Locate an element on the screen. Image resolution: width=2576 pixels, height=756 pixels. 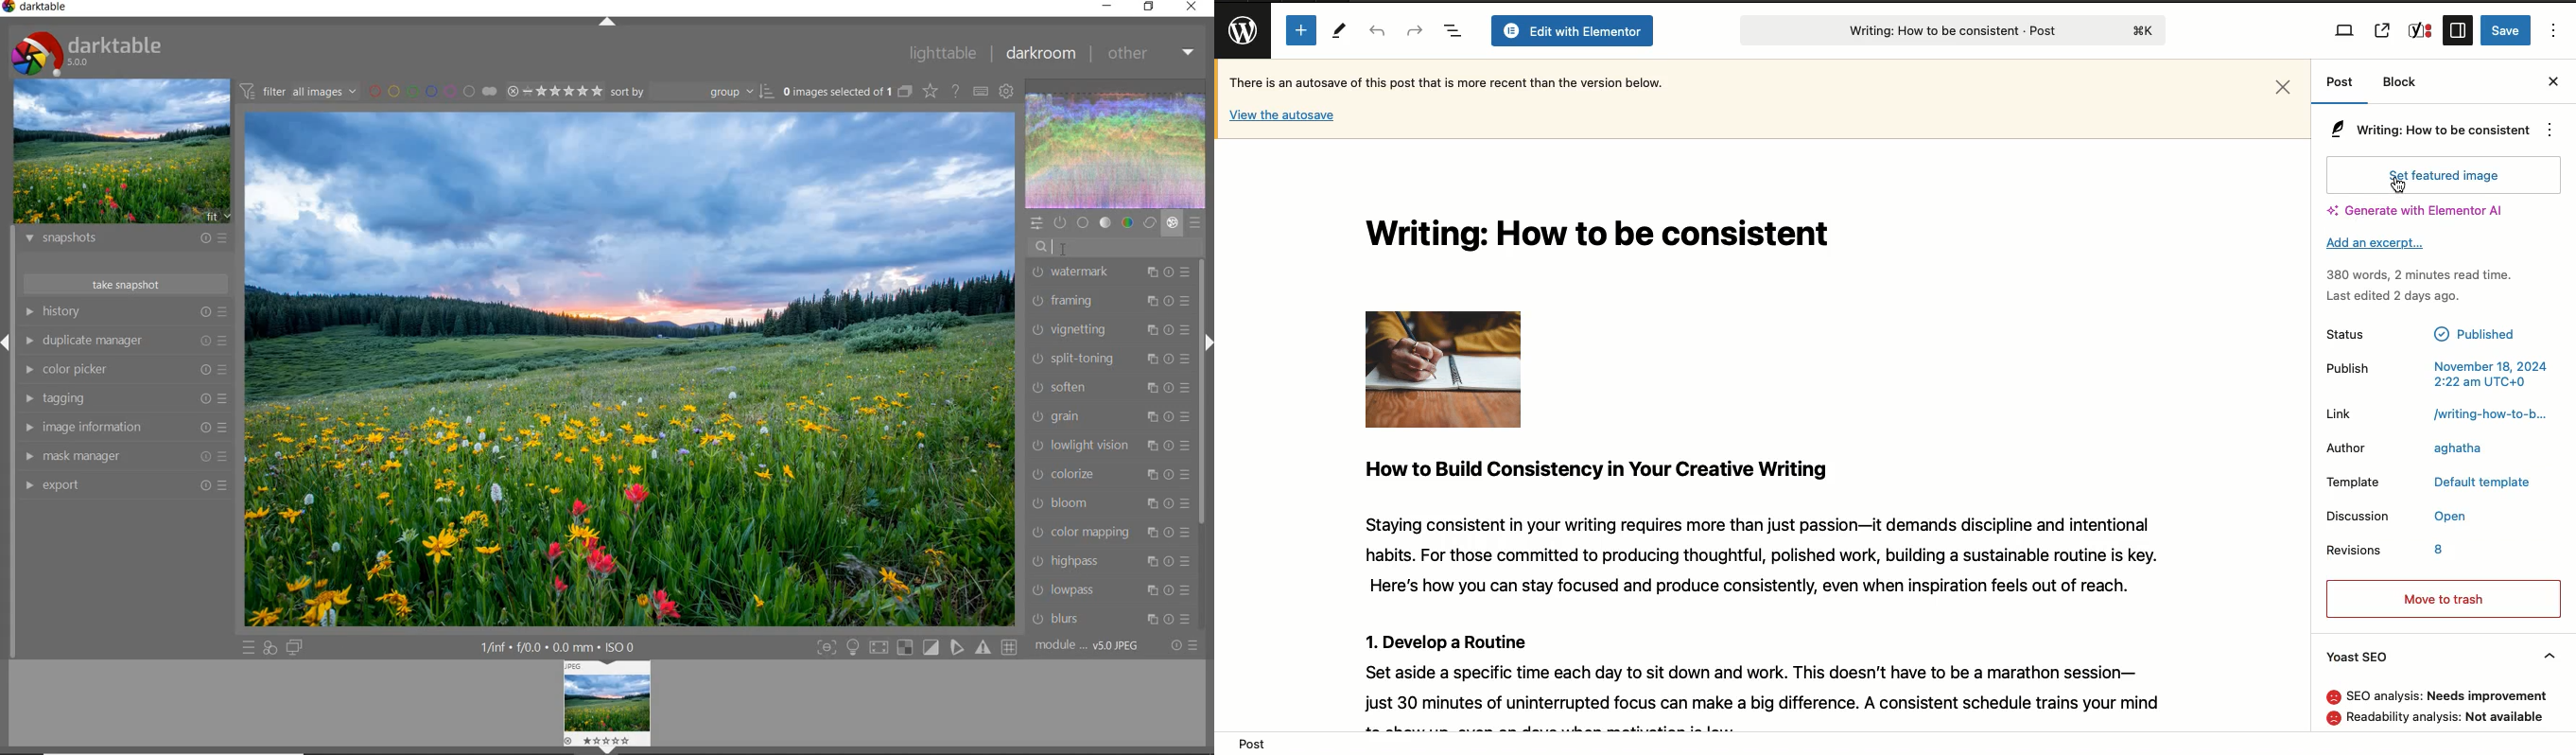
image preview is located at coordinates (606, 707).